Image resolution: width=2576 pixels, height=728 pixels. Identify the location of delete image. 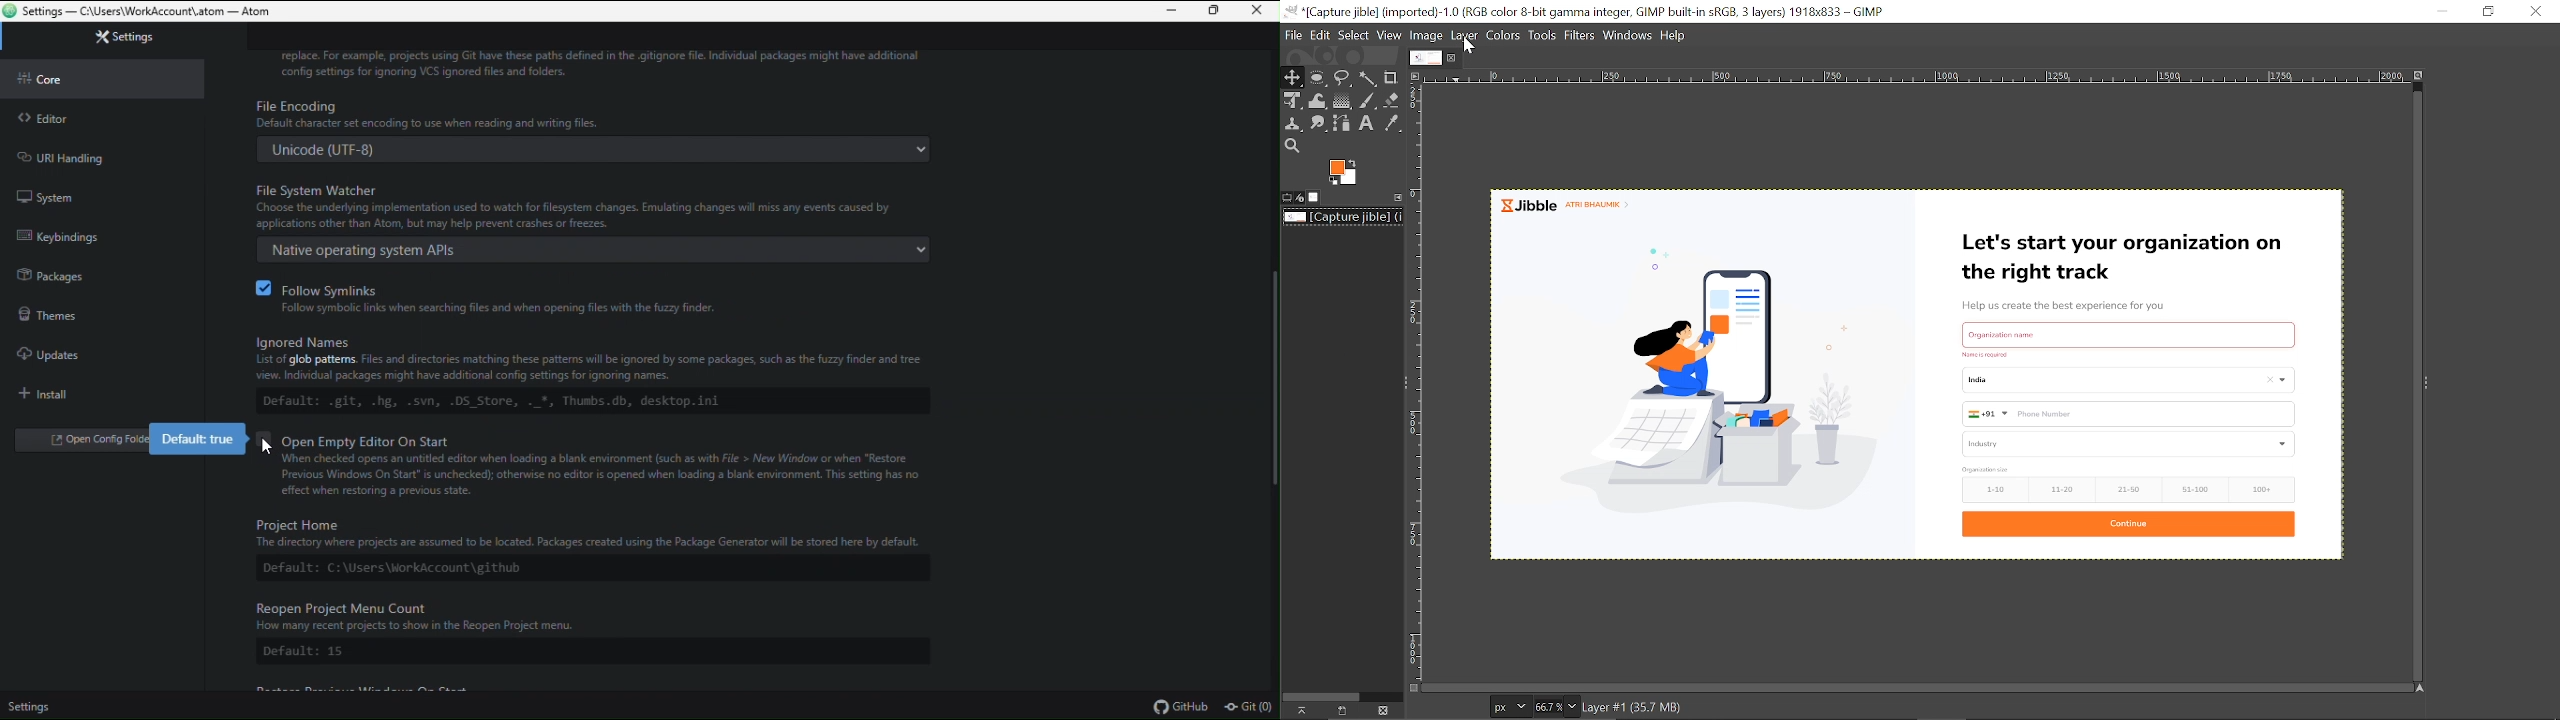
(1383, 711).